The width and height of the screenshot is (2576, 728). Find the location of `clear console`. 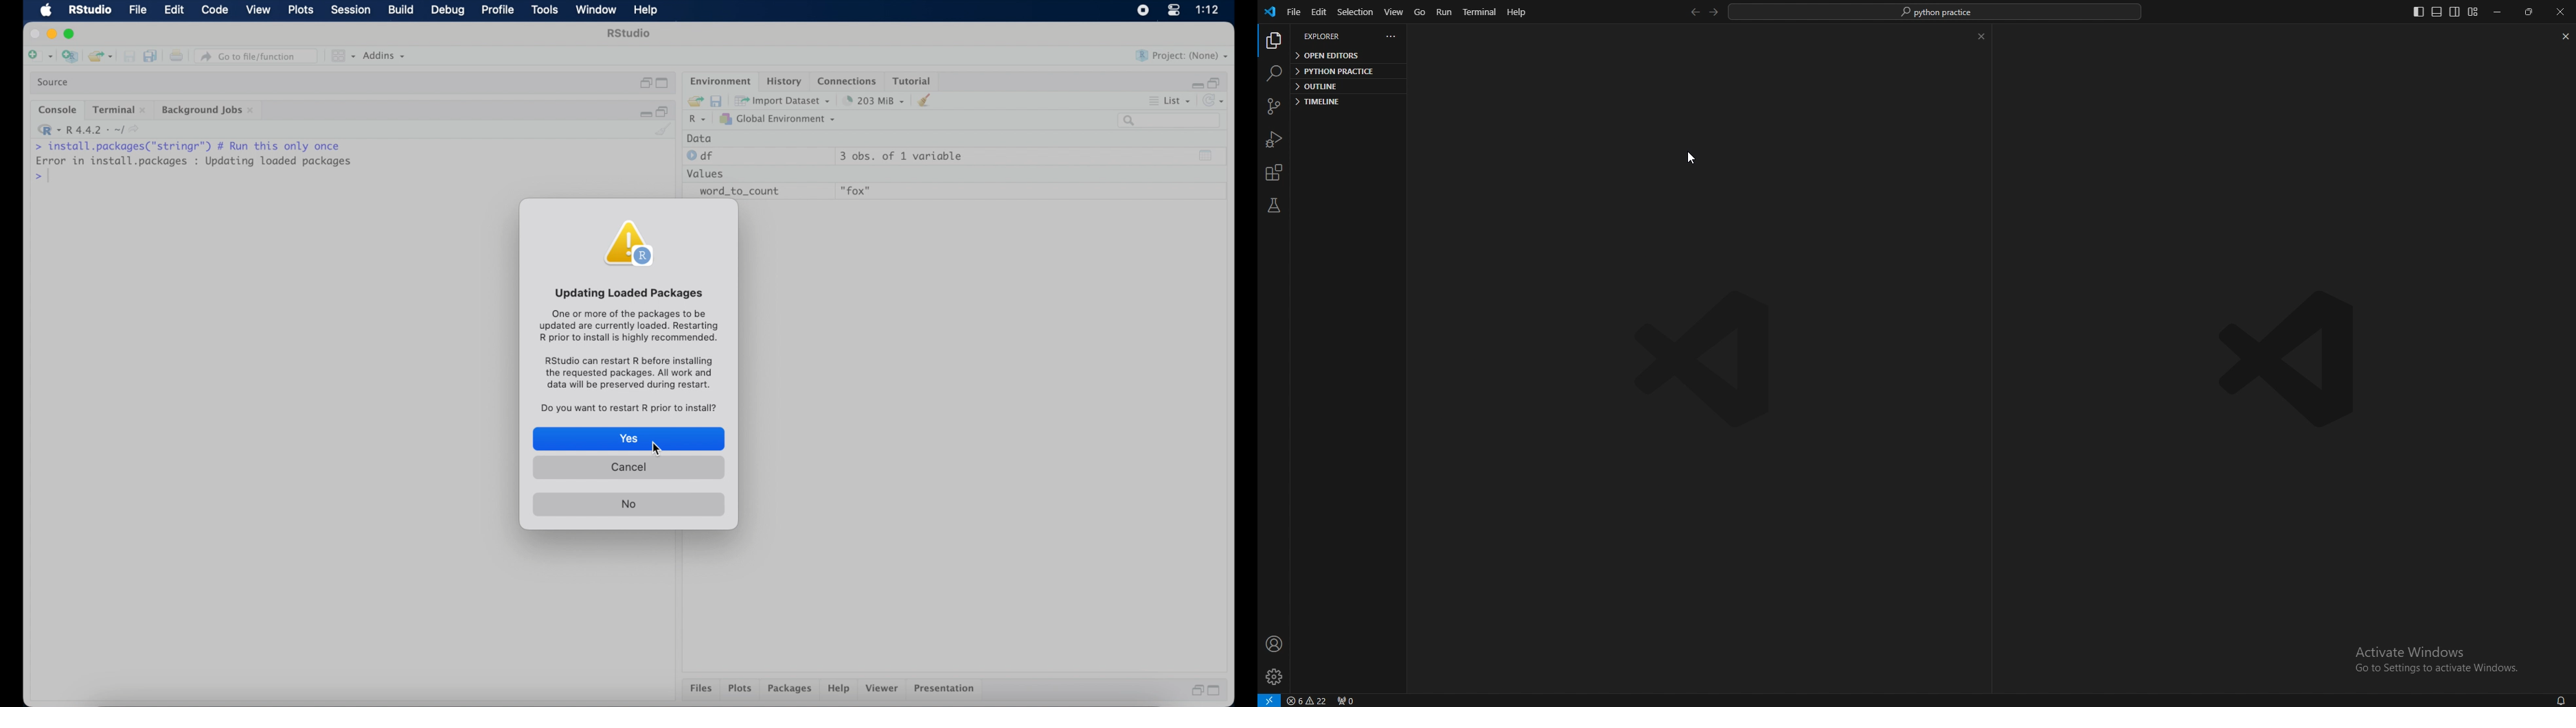

clear console is located at coordinates (664, 130).